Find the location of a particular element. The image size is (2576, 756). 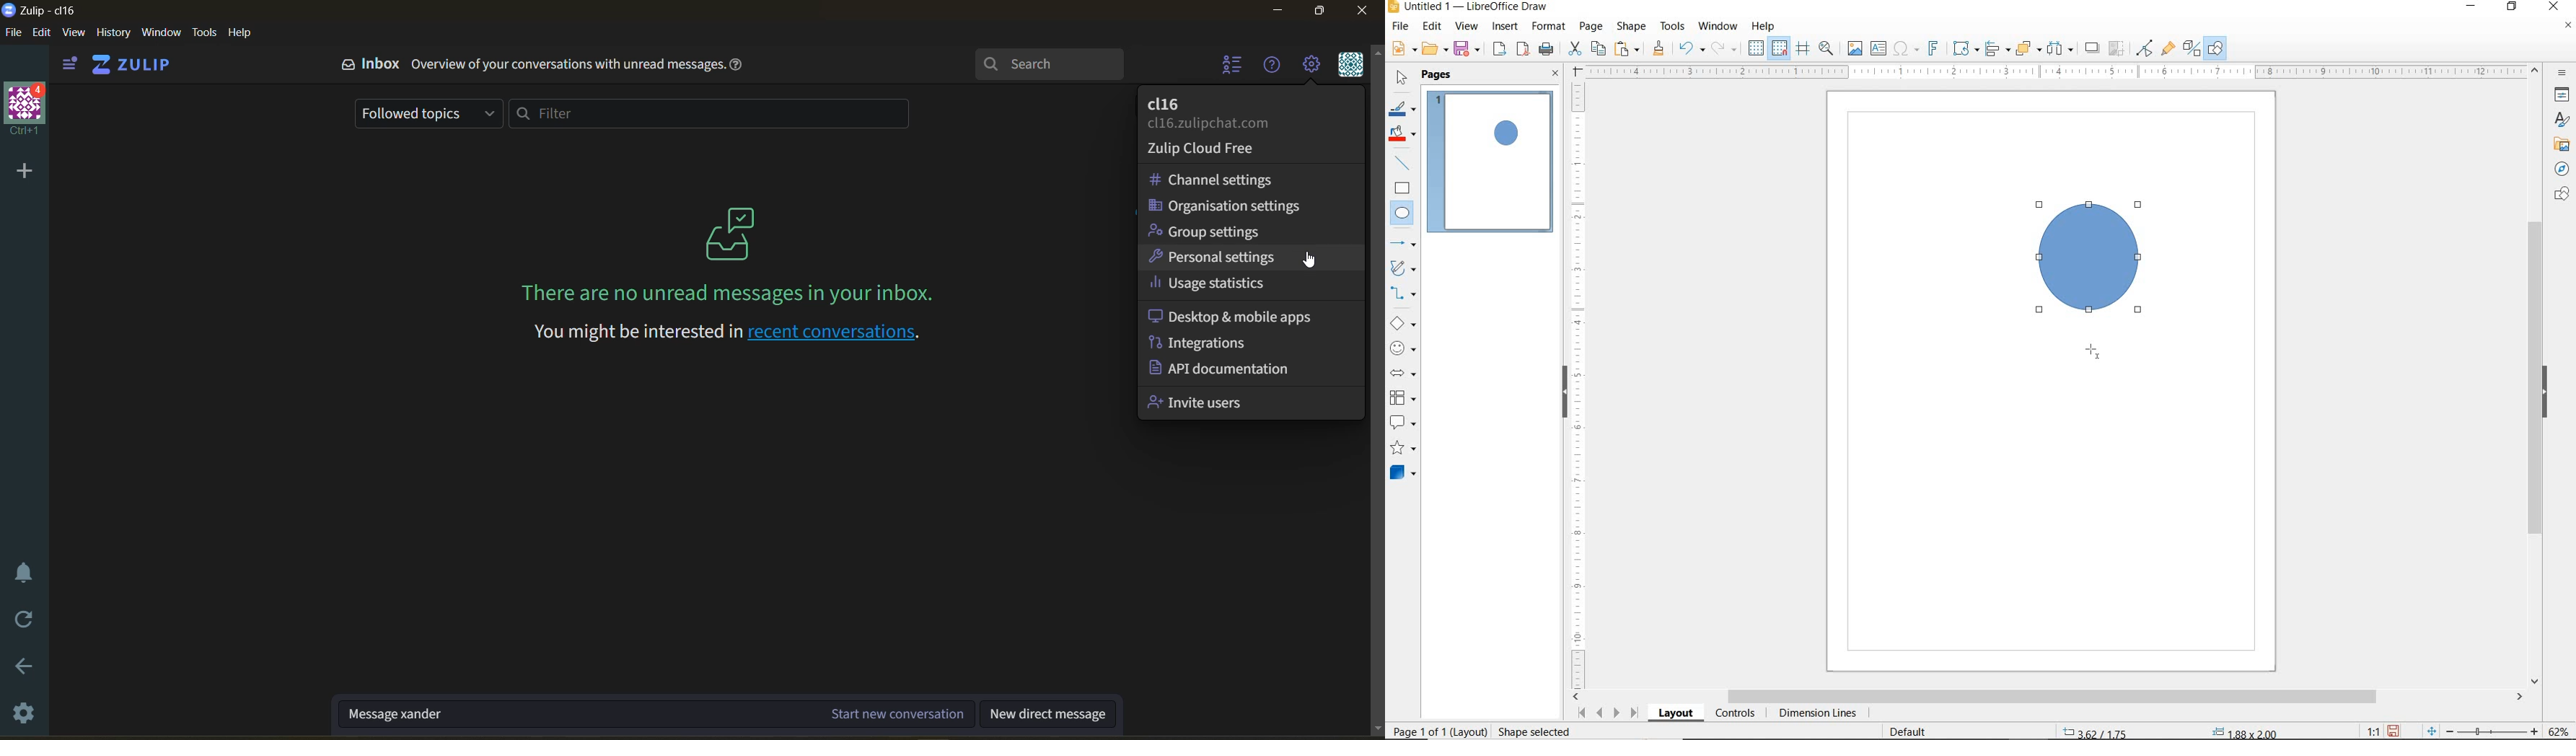

SHOW DRAW FUNCTONS is located at coordinates (2215, 48).